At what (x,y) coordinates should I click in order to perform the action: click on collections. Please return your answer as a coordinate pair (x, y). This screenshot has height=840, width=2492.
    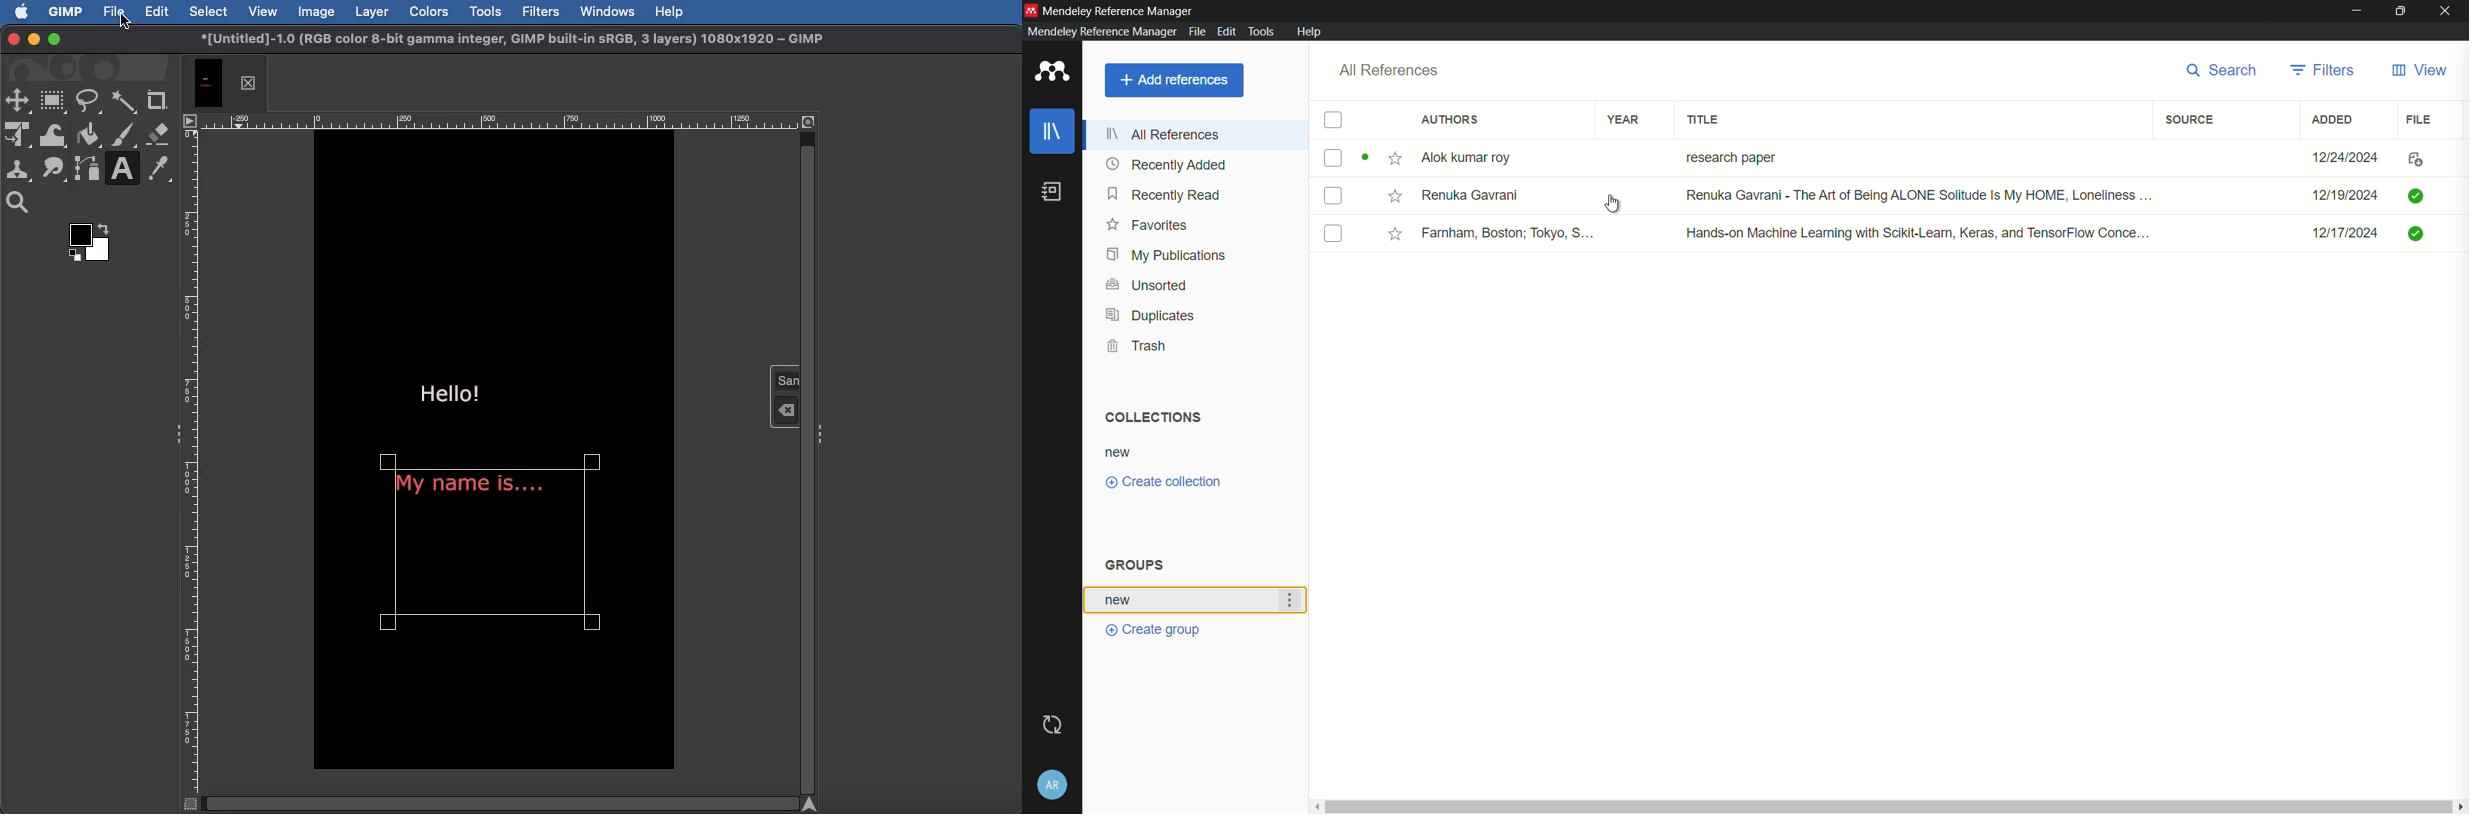
    Looking at the image, I should click on (1149, 416).